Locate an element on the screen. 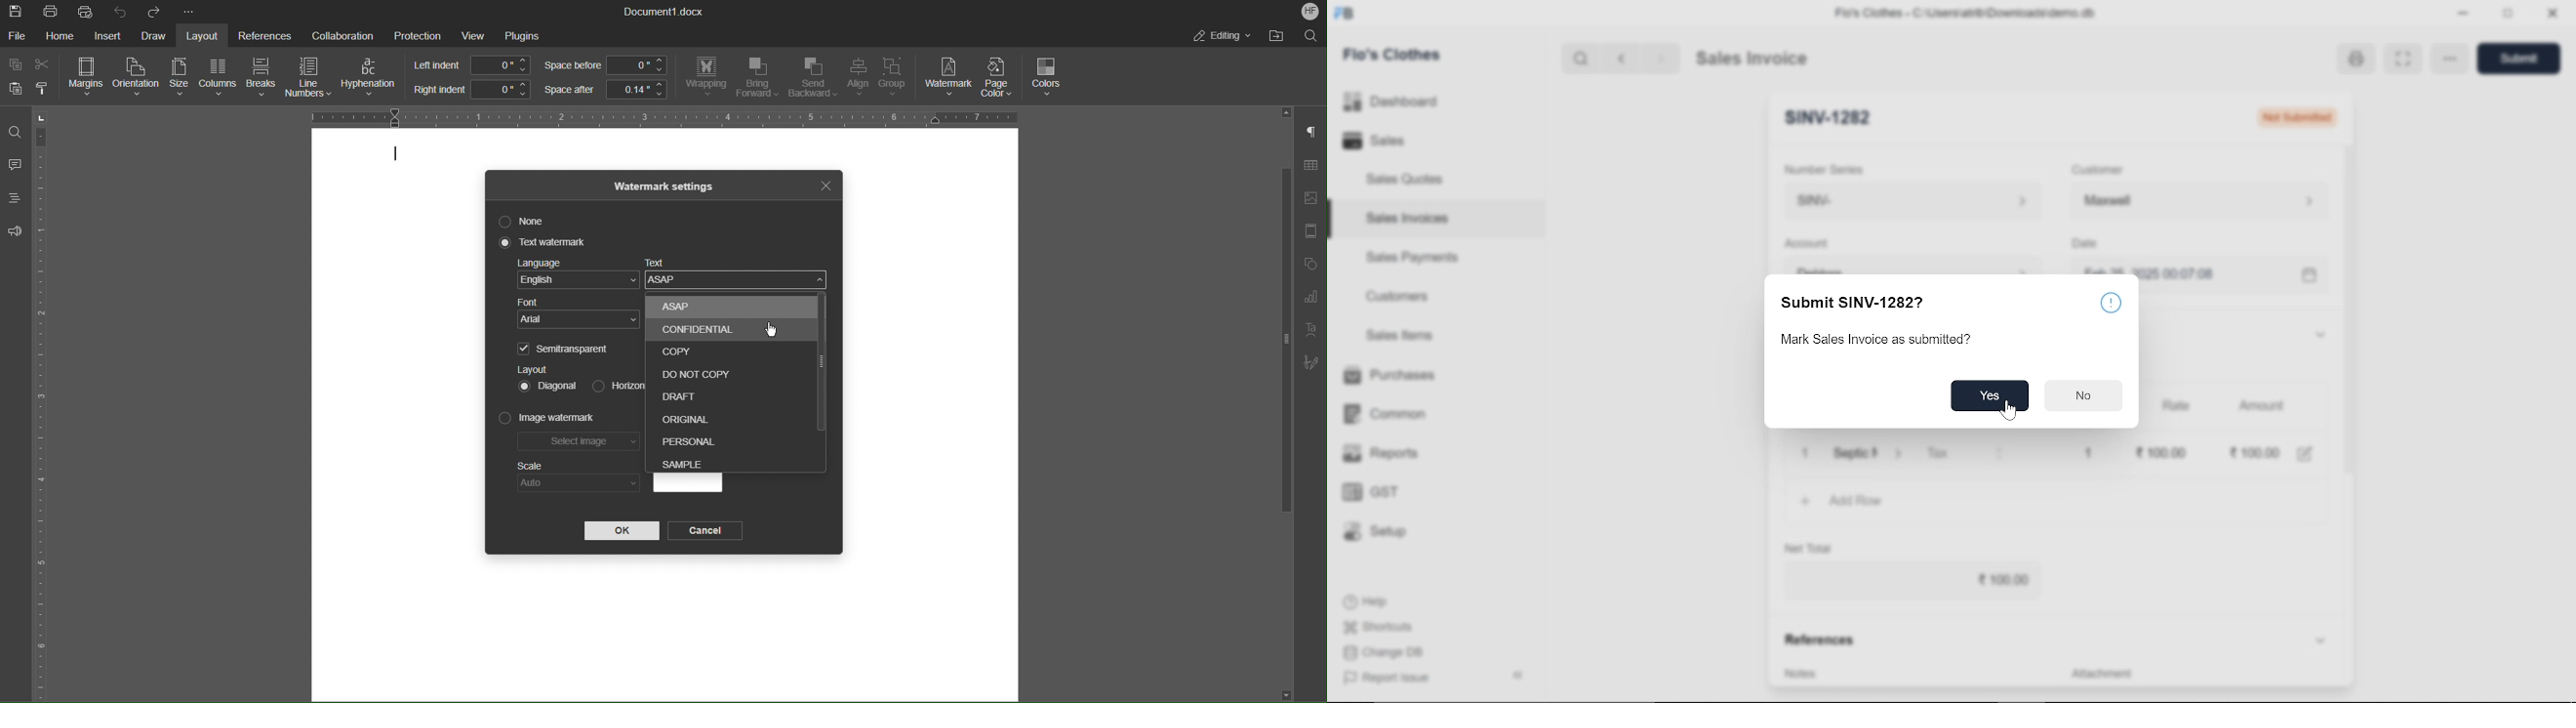  Close is located at coordinates (825, 184).